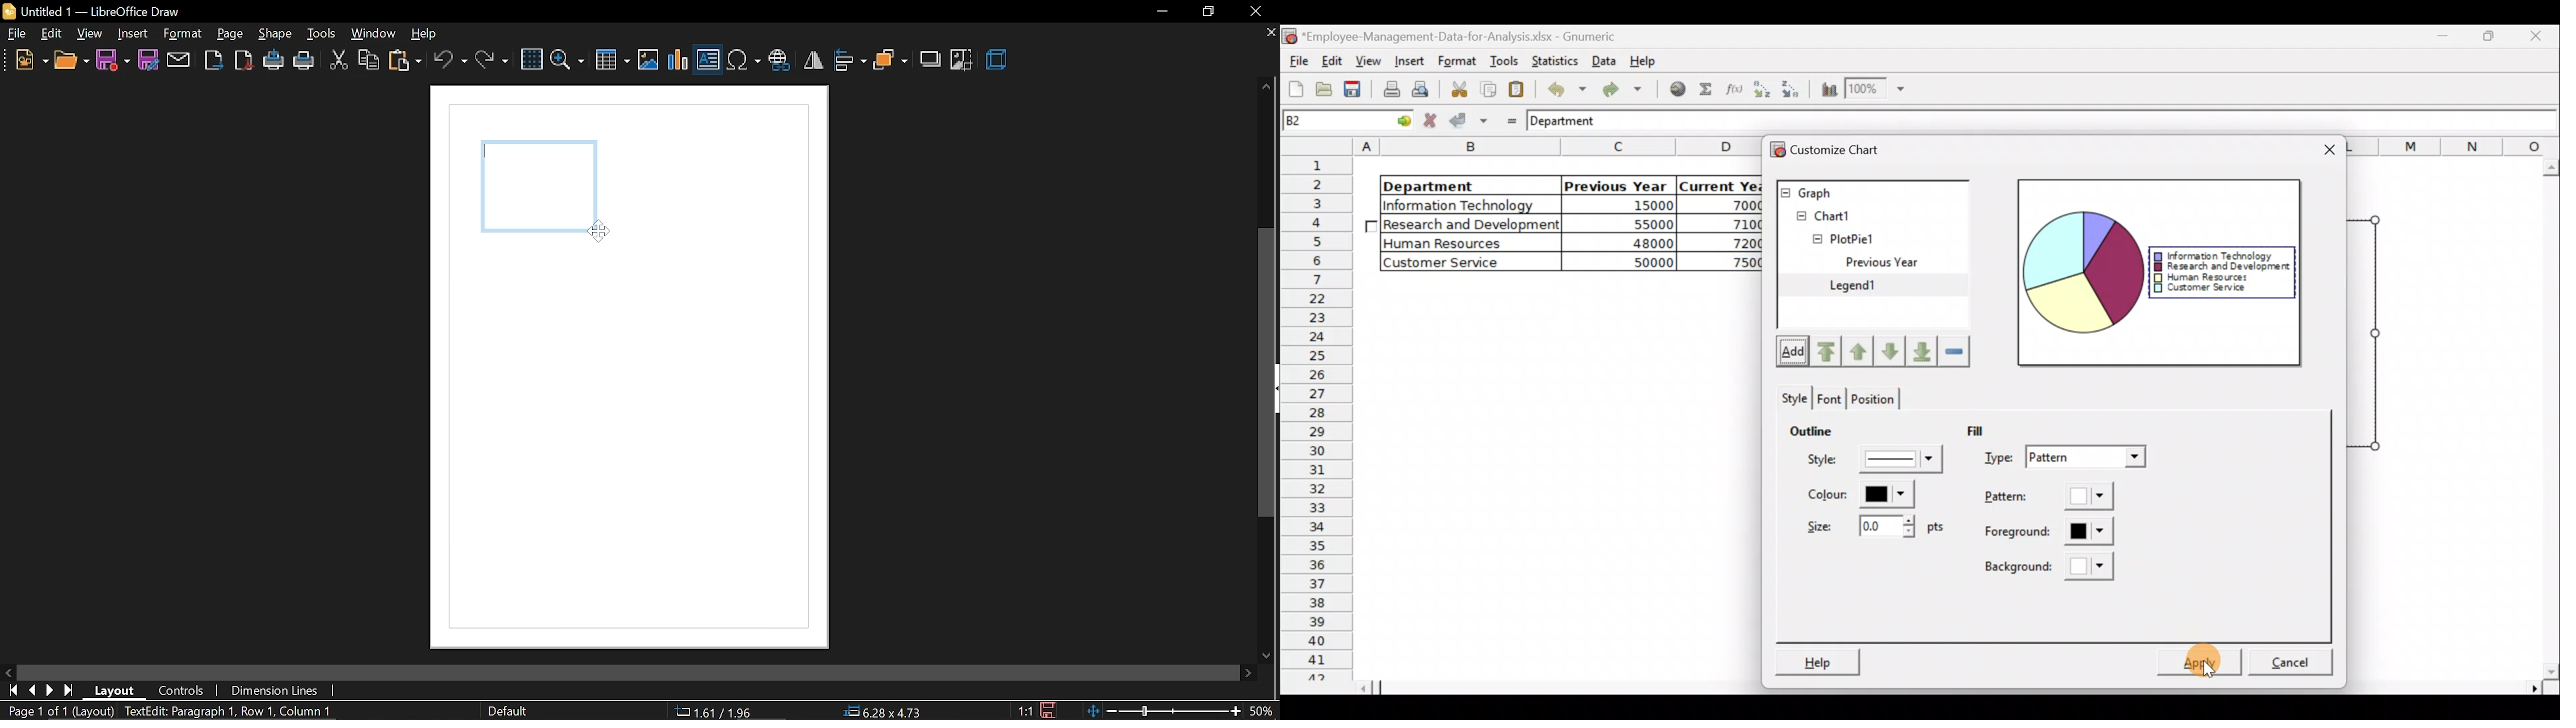  Describe the element at coordinates (568, 59) in the screenshot. I see `zoom` at that location.